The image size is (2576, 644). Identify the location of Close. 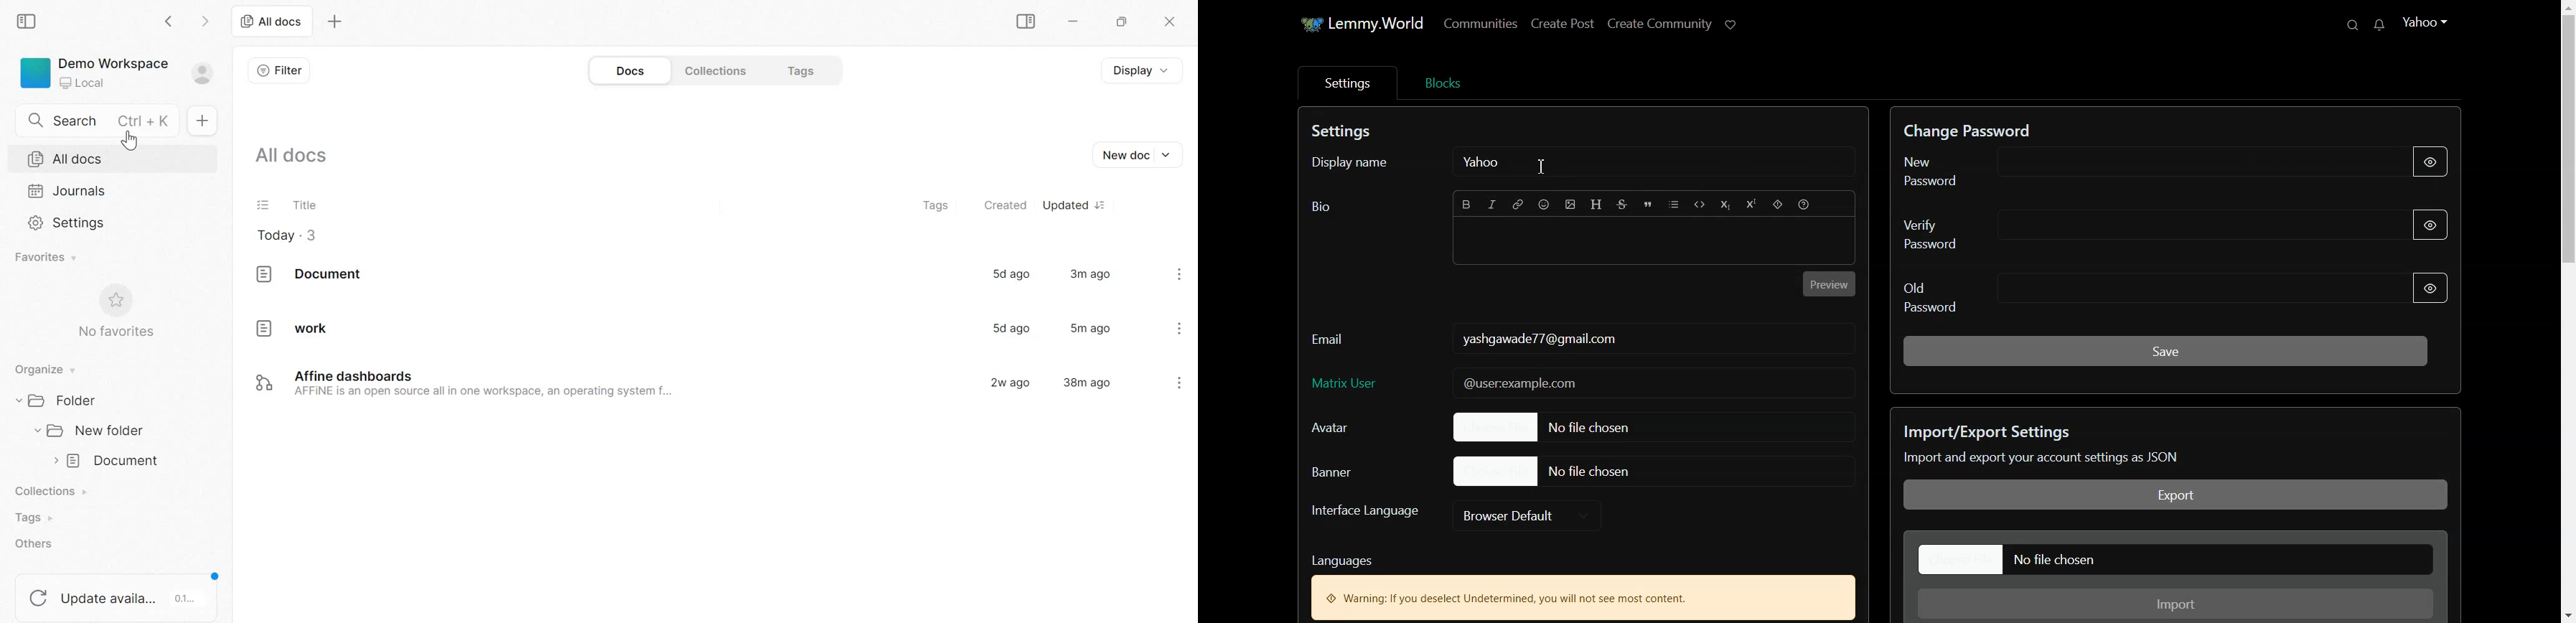
(1168, 22).